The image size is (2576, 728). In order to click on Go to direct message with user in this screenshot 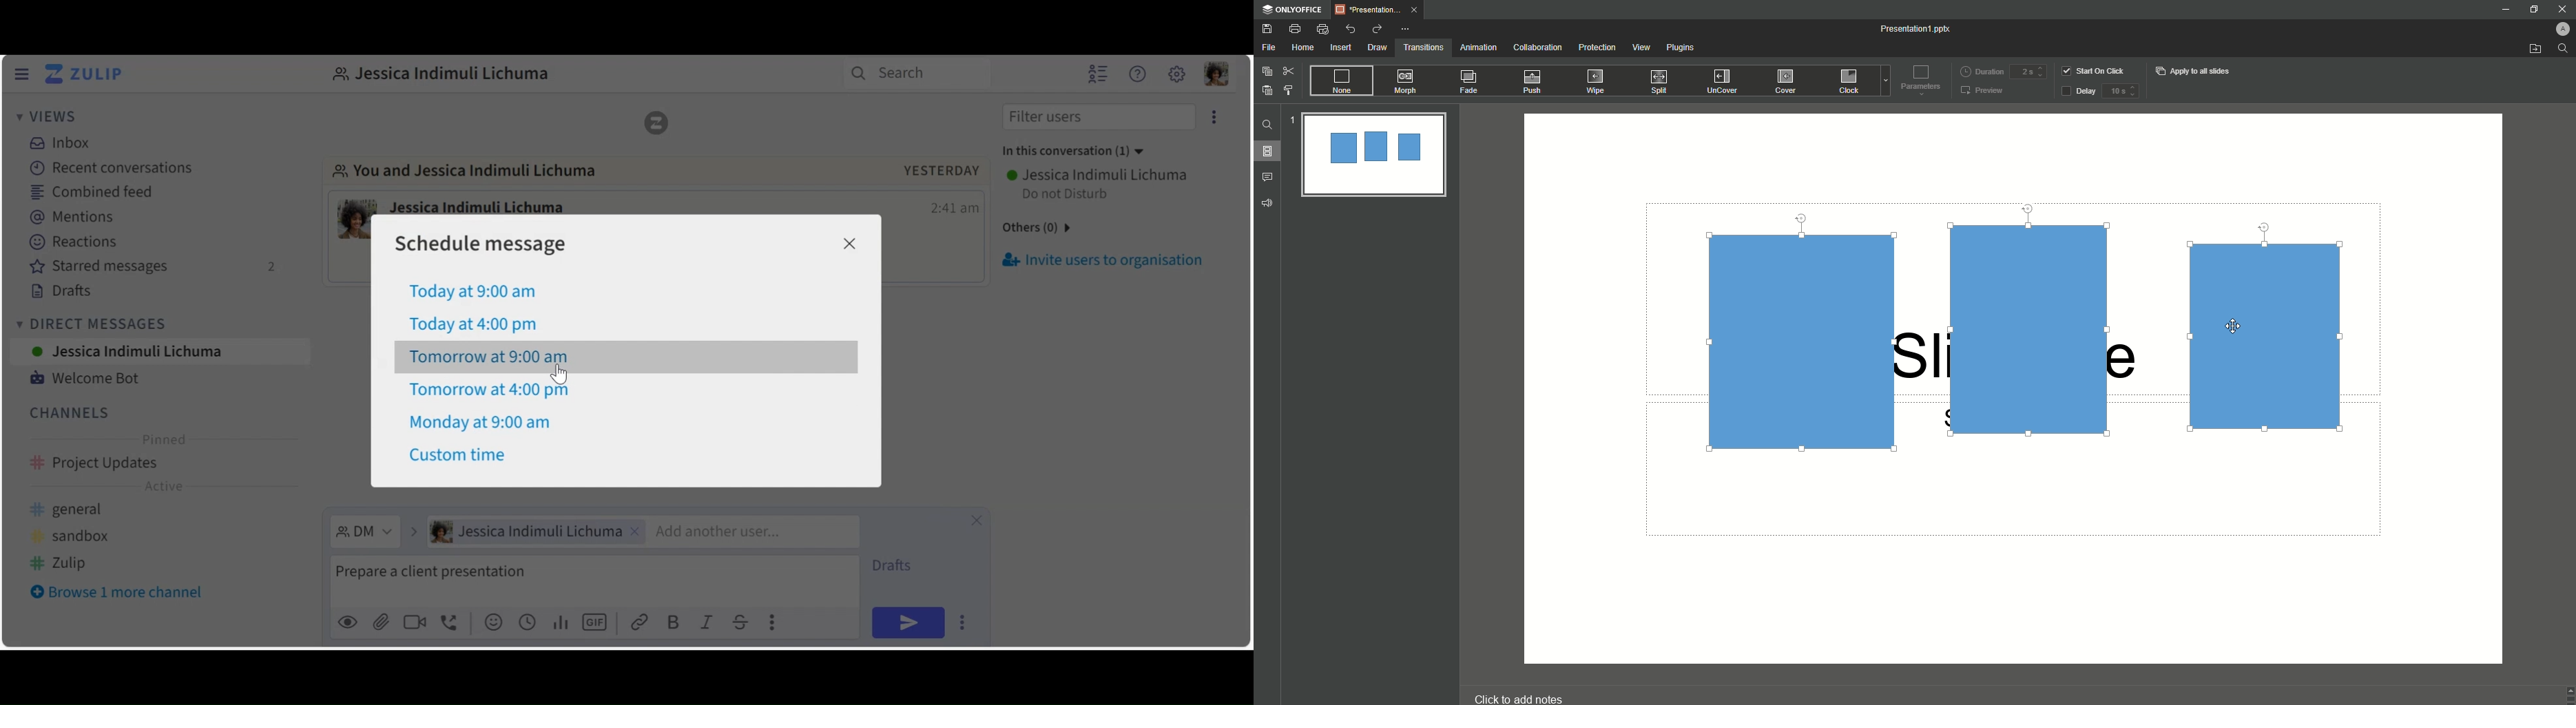, I will do `click(475, 172)`.